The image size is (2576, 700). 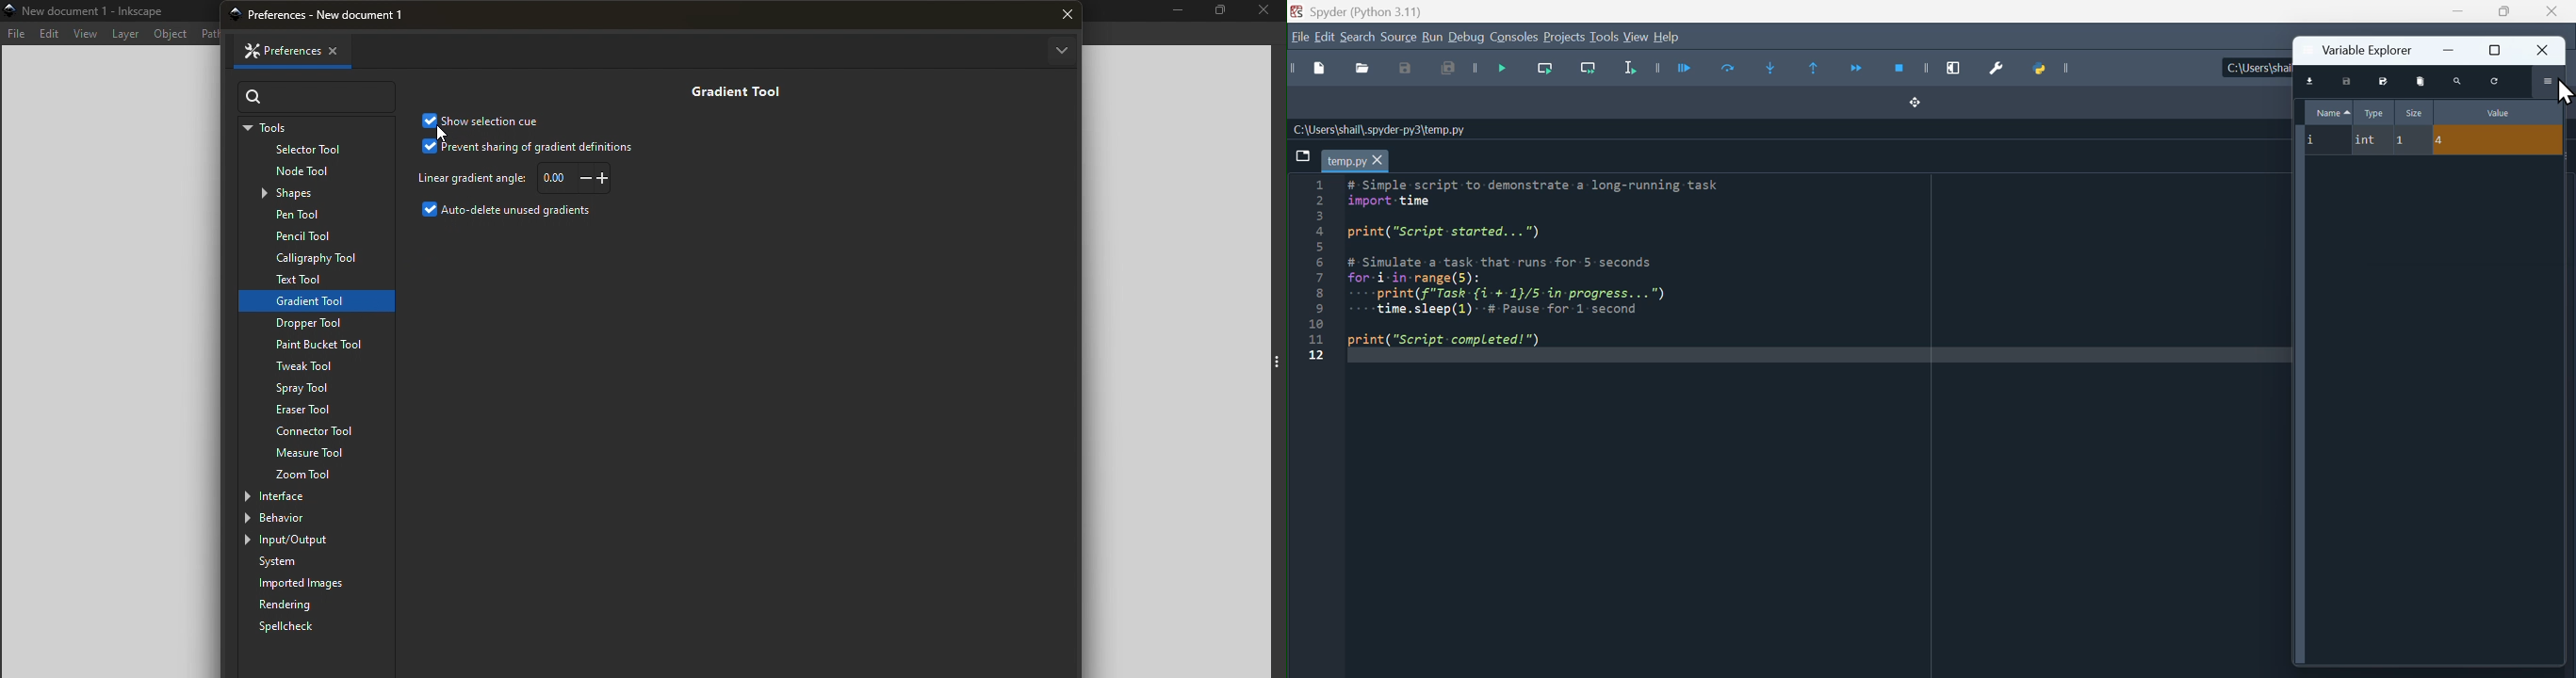 What do you see at coordinates (2313, 82) in the screenshot?
I see `import data` at bounding box center [2313, 82].